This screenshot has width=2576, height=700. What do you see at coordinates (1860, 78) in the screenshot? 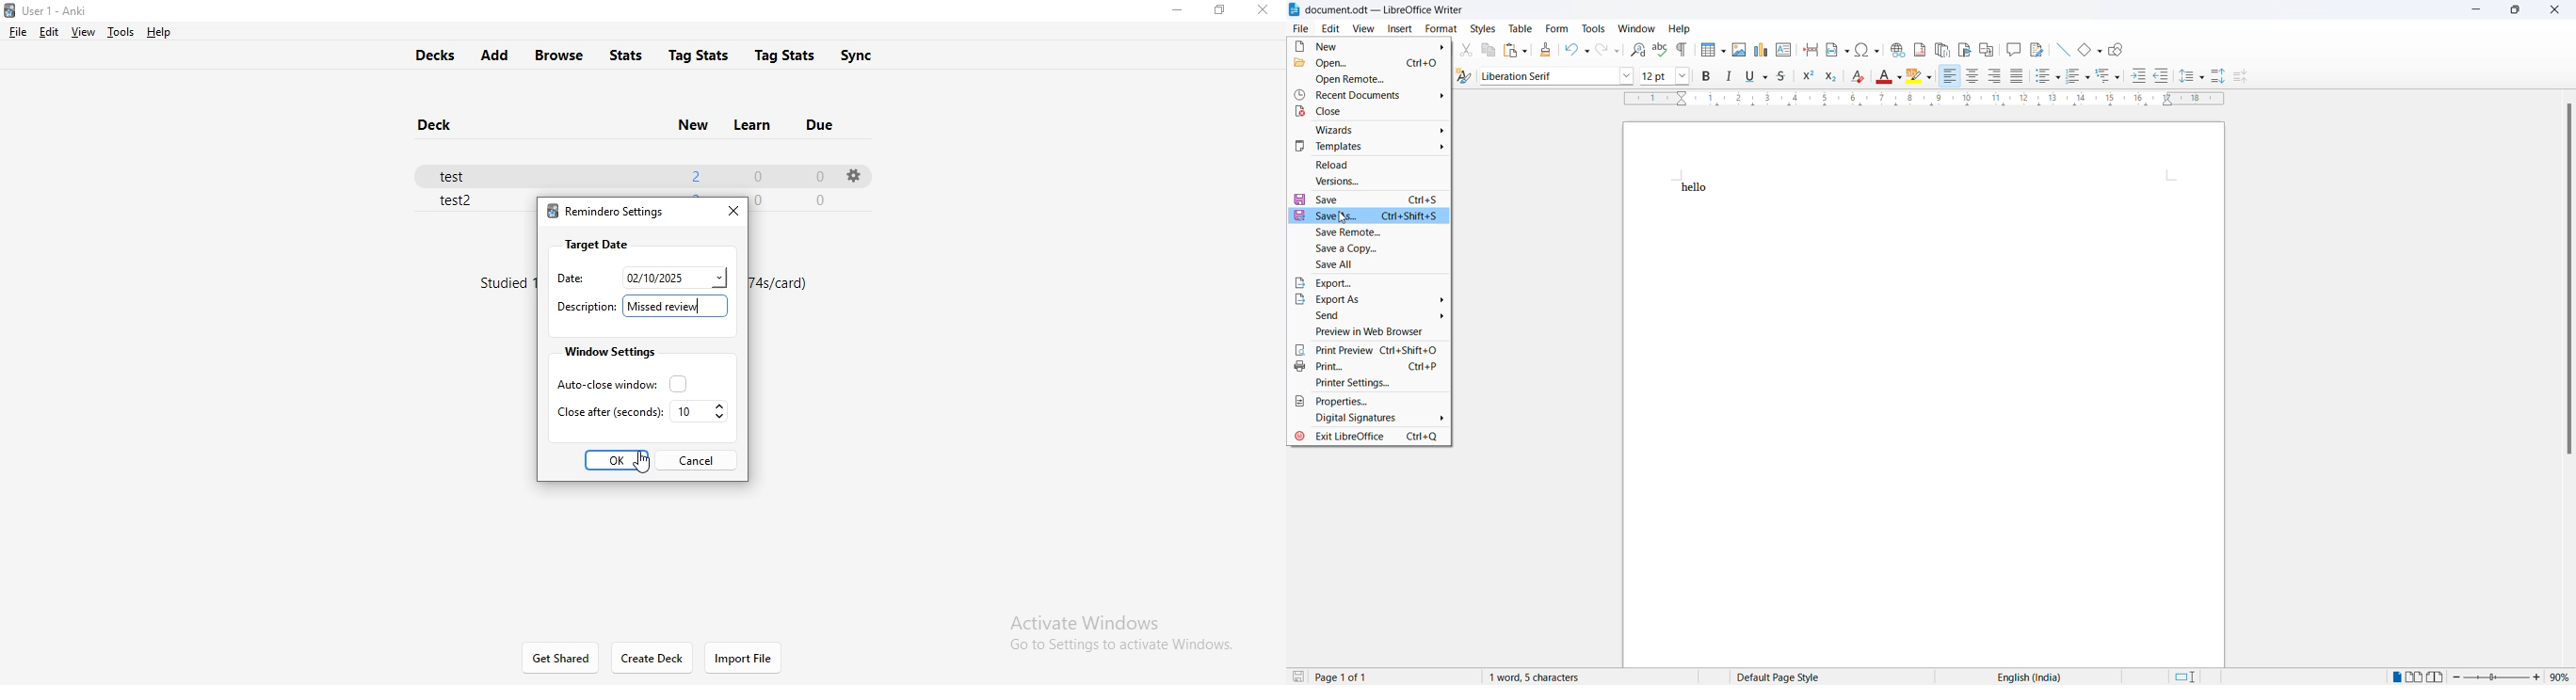
I see `Clear direct formatting` at bounding box center [1860, 78].